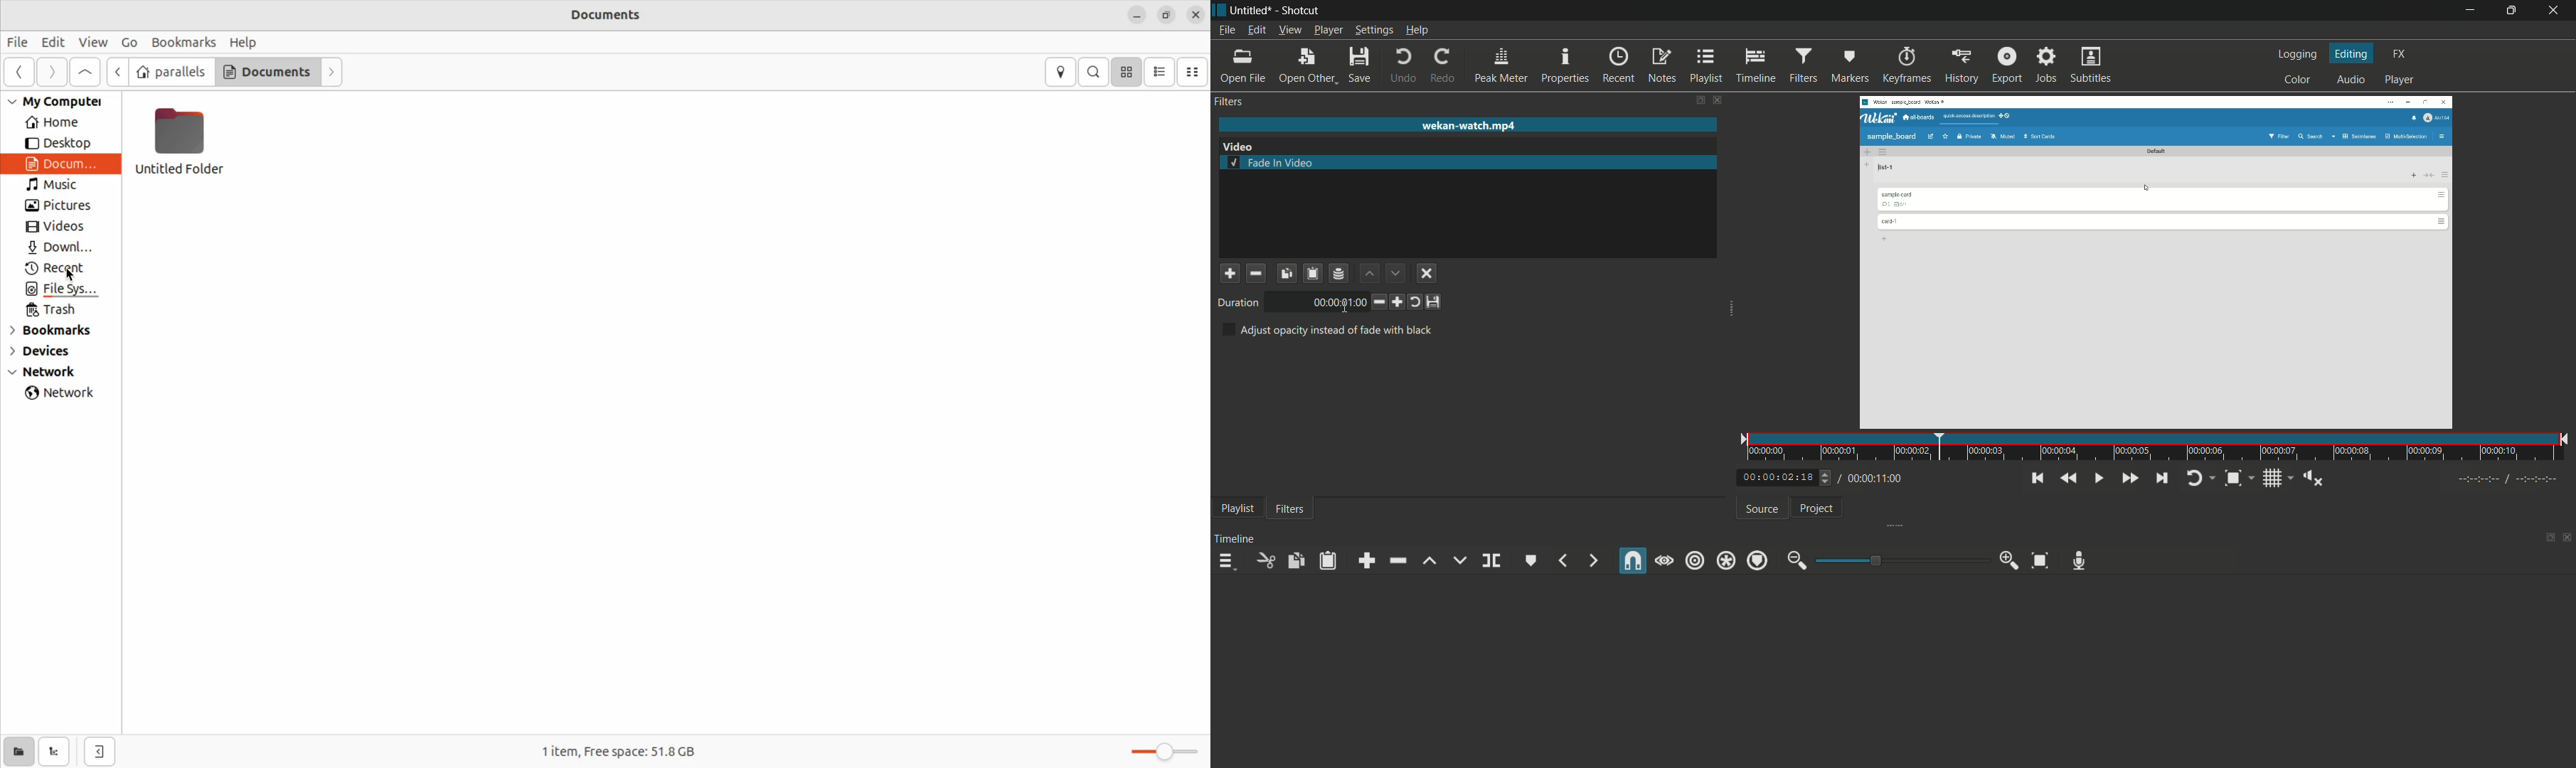 The image size is (2576, 784). Describe the element at coordinates (65, 101) in the screenshot. I see `my computer` at that location.